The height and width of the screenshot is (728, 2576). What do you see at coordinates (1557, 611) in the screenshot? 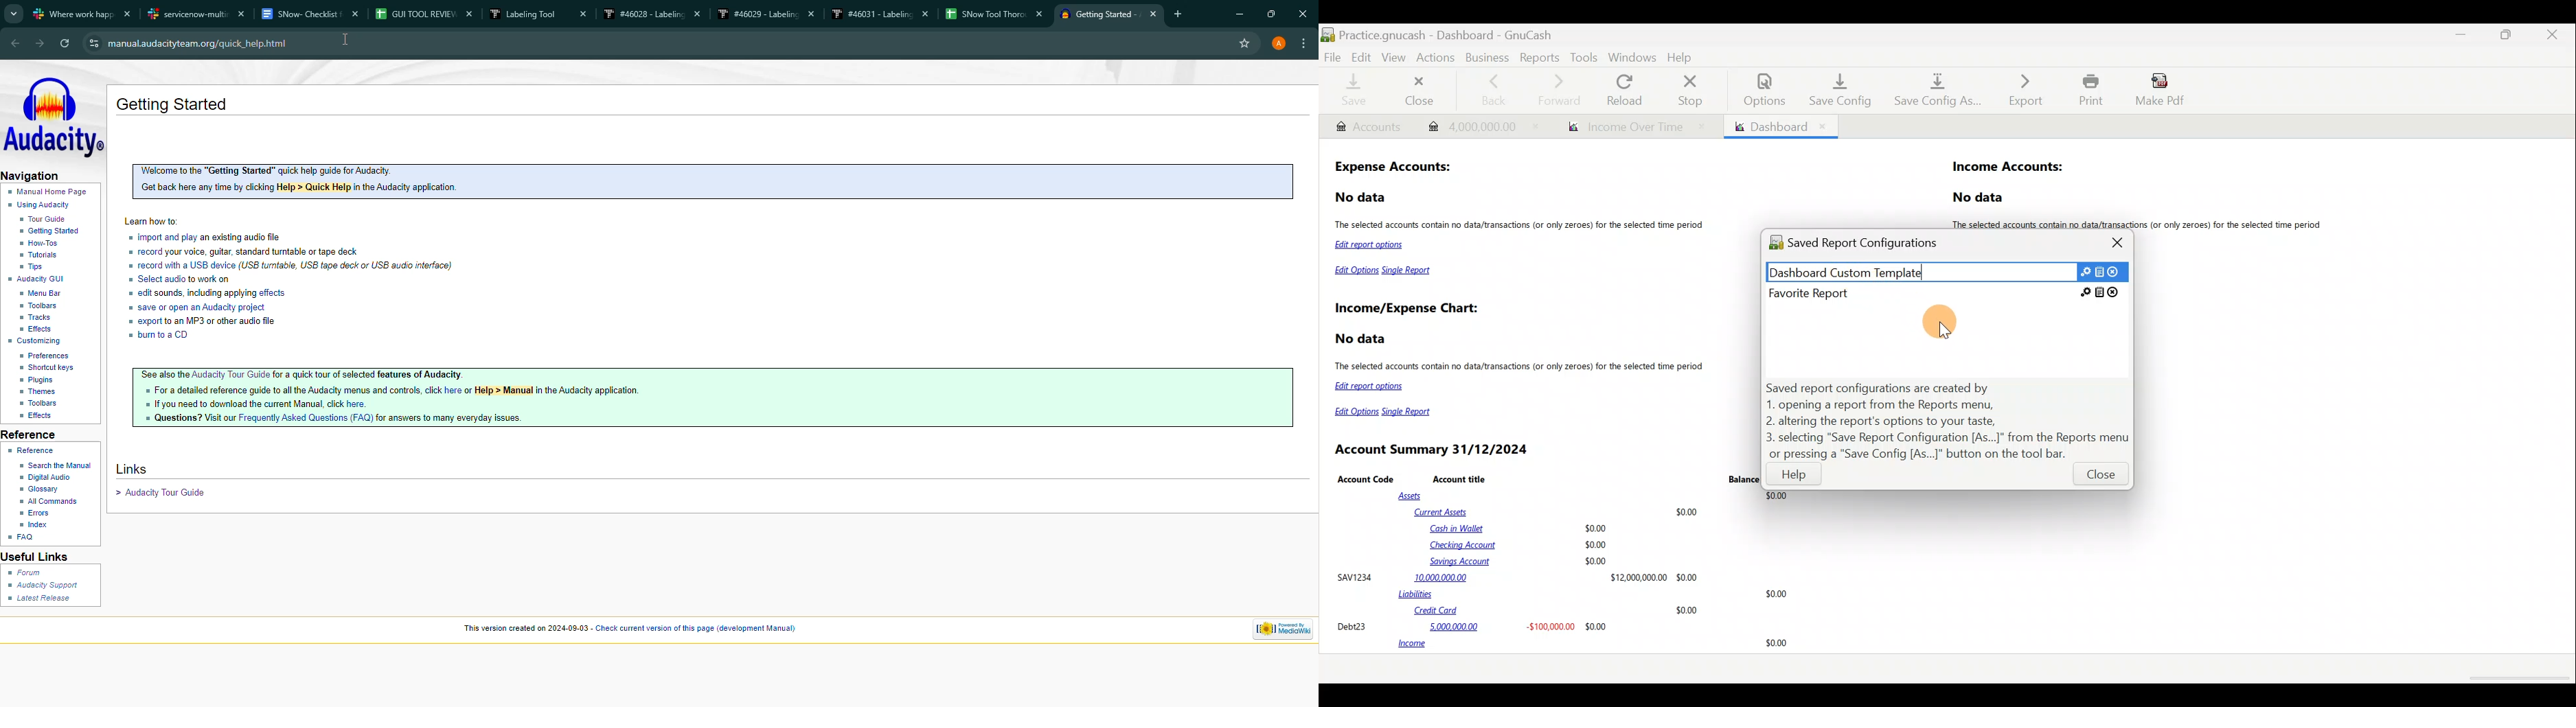
I see `Credit Card $0.00` at bounding box center [1557, 611].